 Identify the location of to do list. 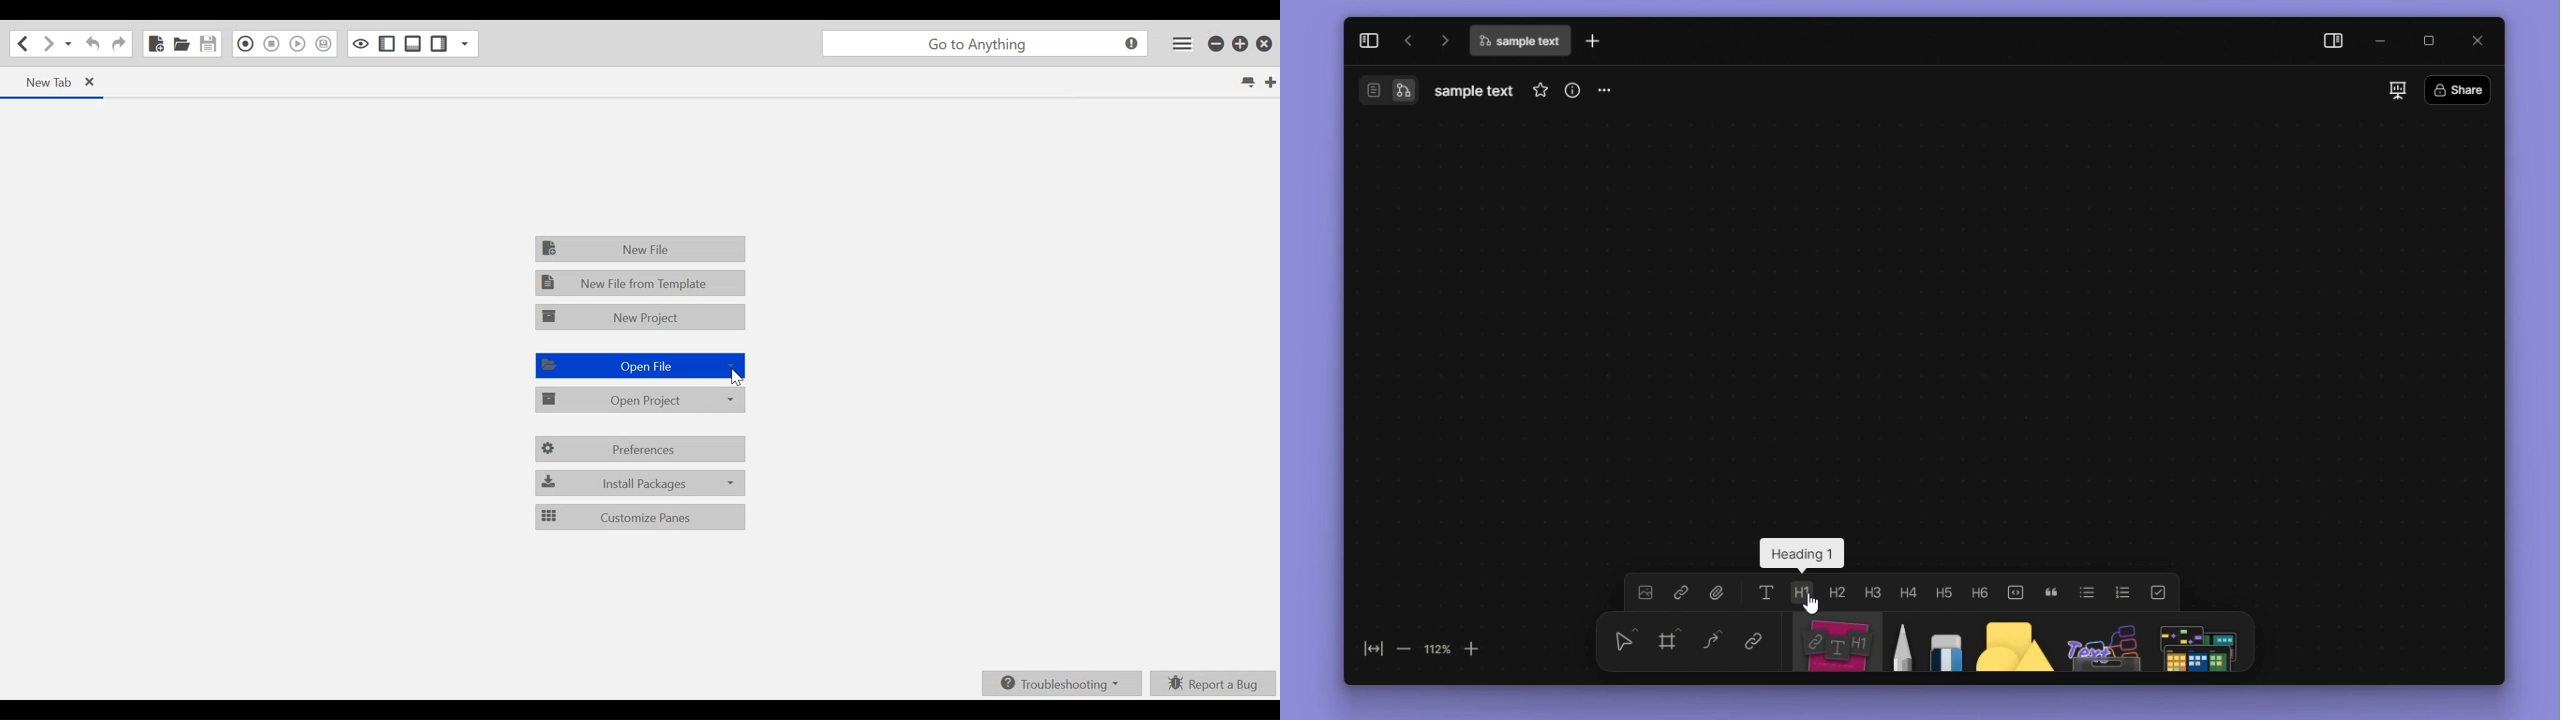
(2158, 593).